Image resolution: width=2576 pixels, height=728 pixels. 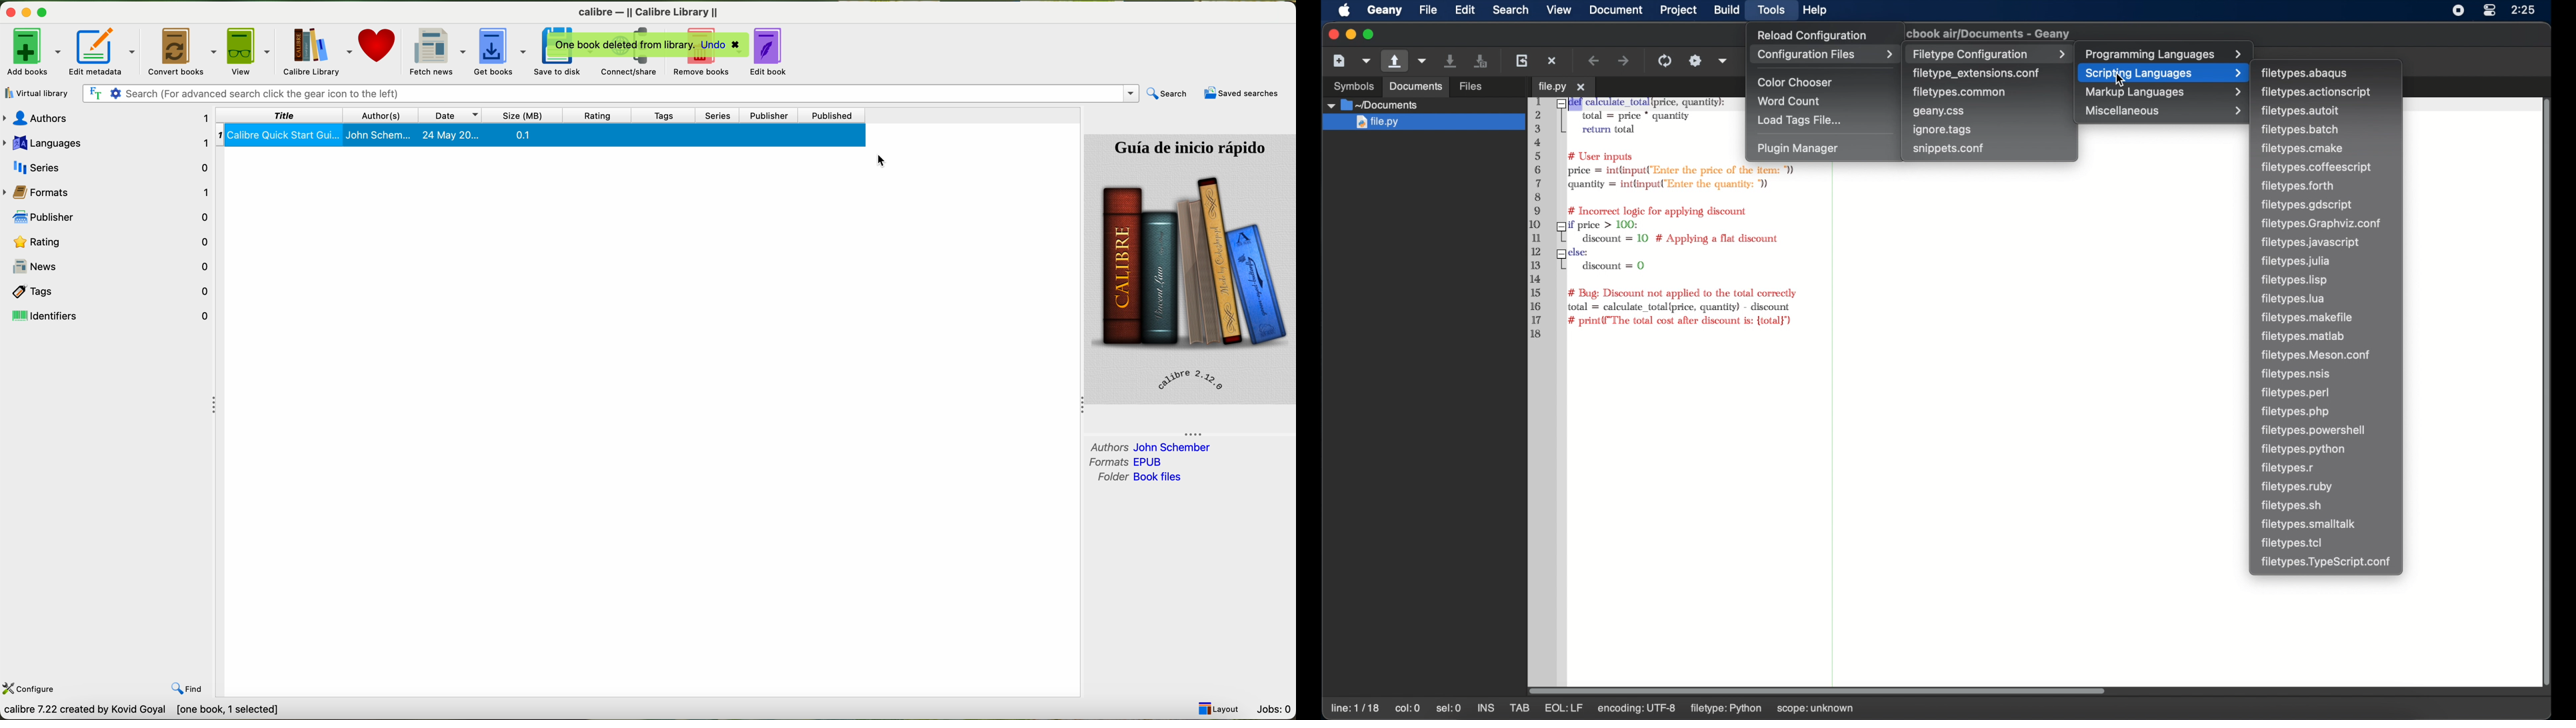 What do you see at coordinates (664, 115) in the screenshot?
I see `tags` at bounding box center [664, 115].